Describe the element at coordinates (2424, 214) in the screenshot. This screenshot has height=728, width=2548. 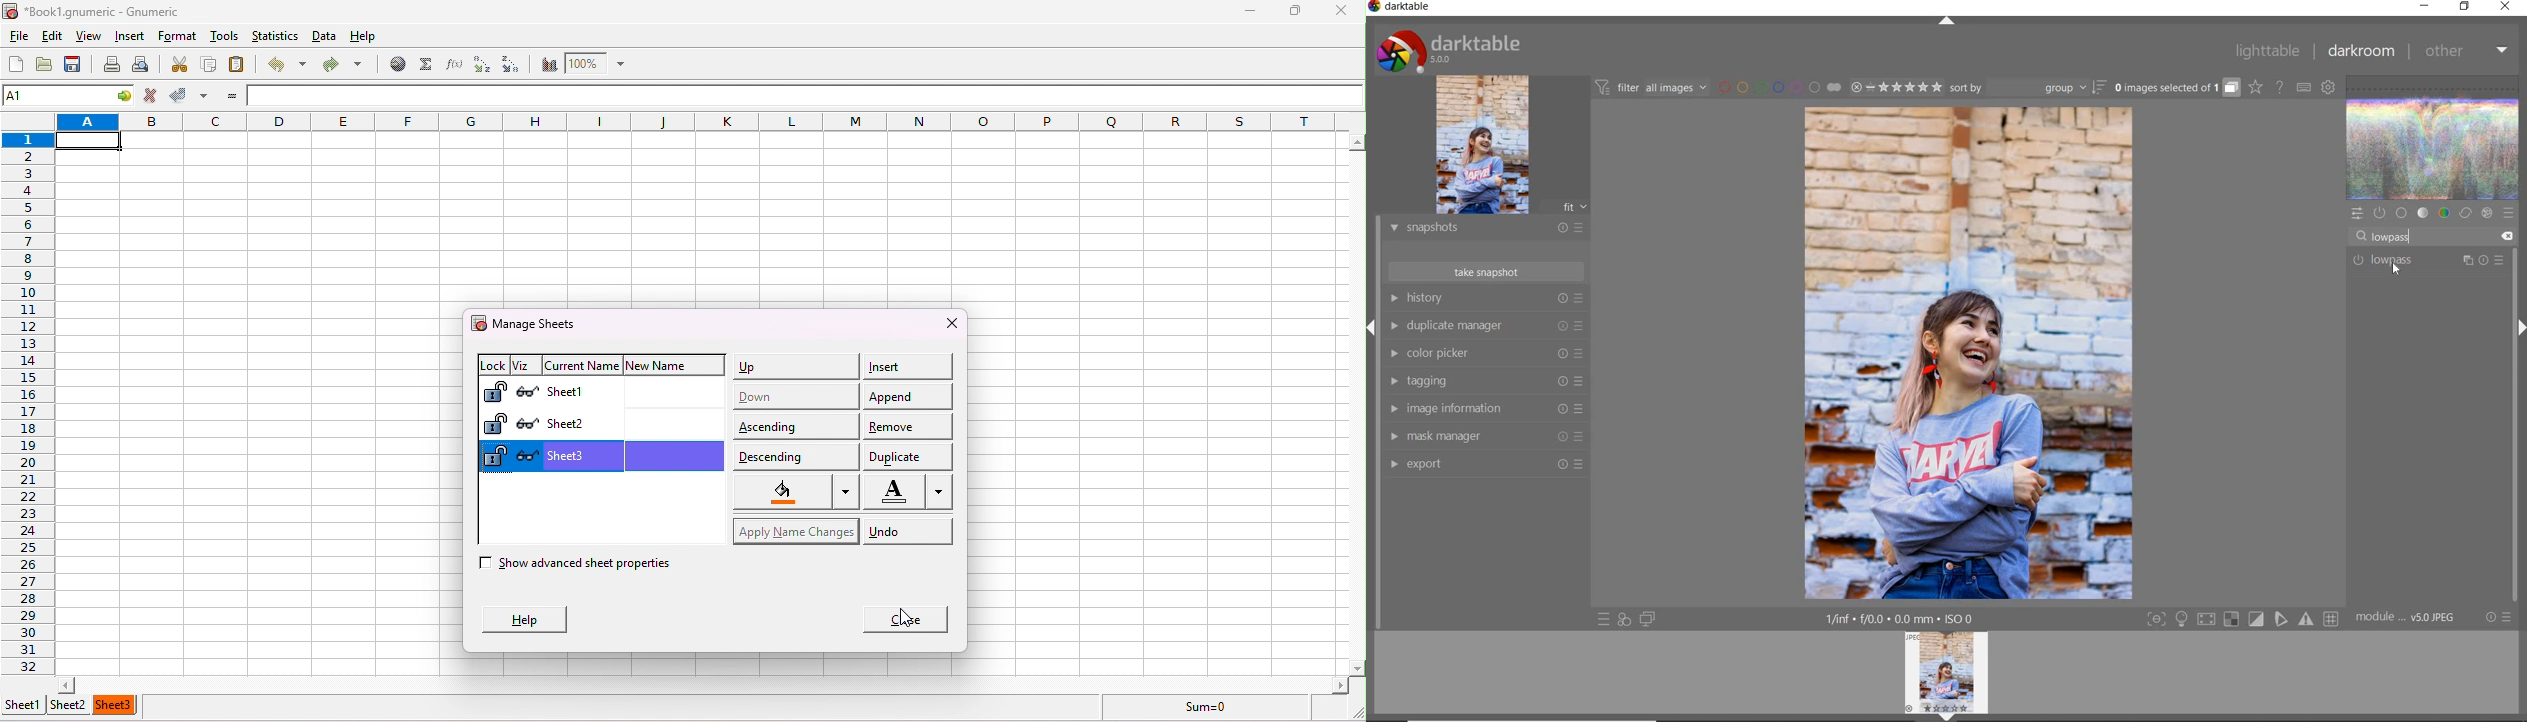
I see `tone` at that location.